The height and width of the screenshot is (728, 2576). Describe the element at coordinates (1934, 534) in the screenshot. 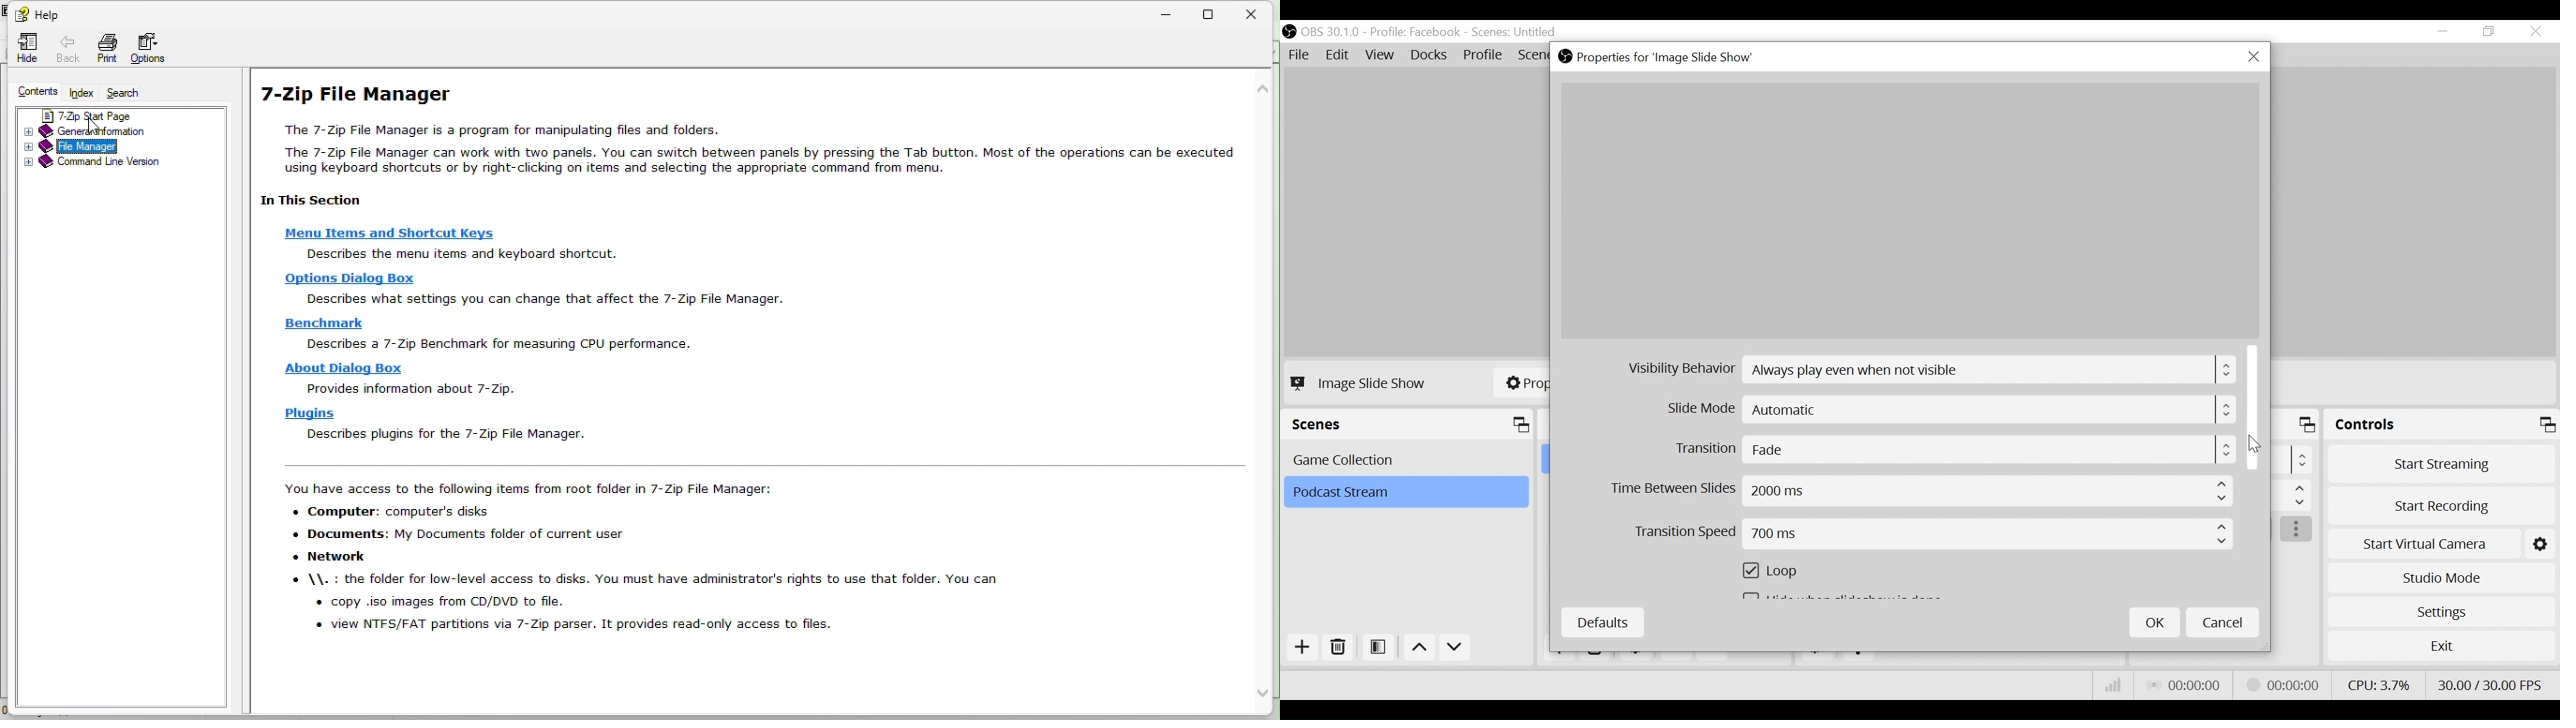

I see `Transition Speed` at that location.